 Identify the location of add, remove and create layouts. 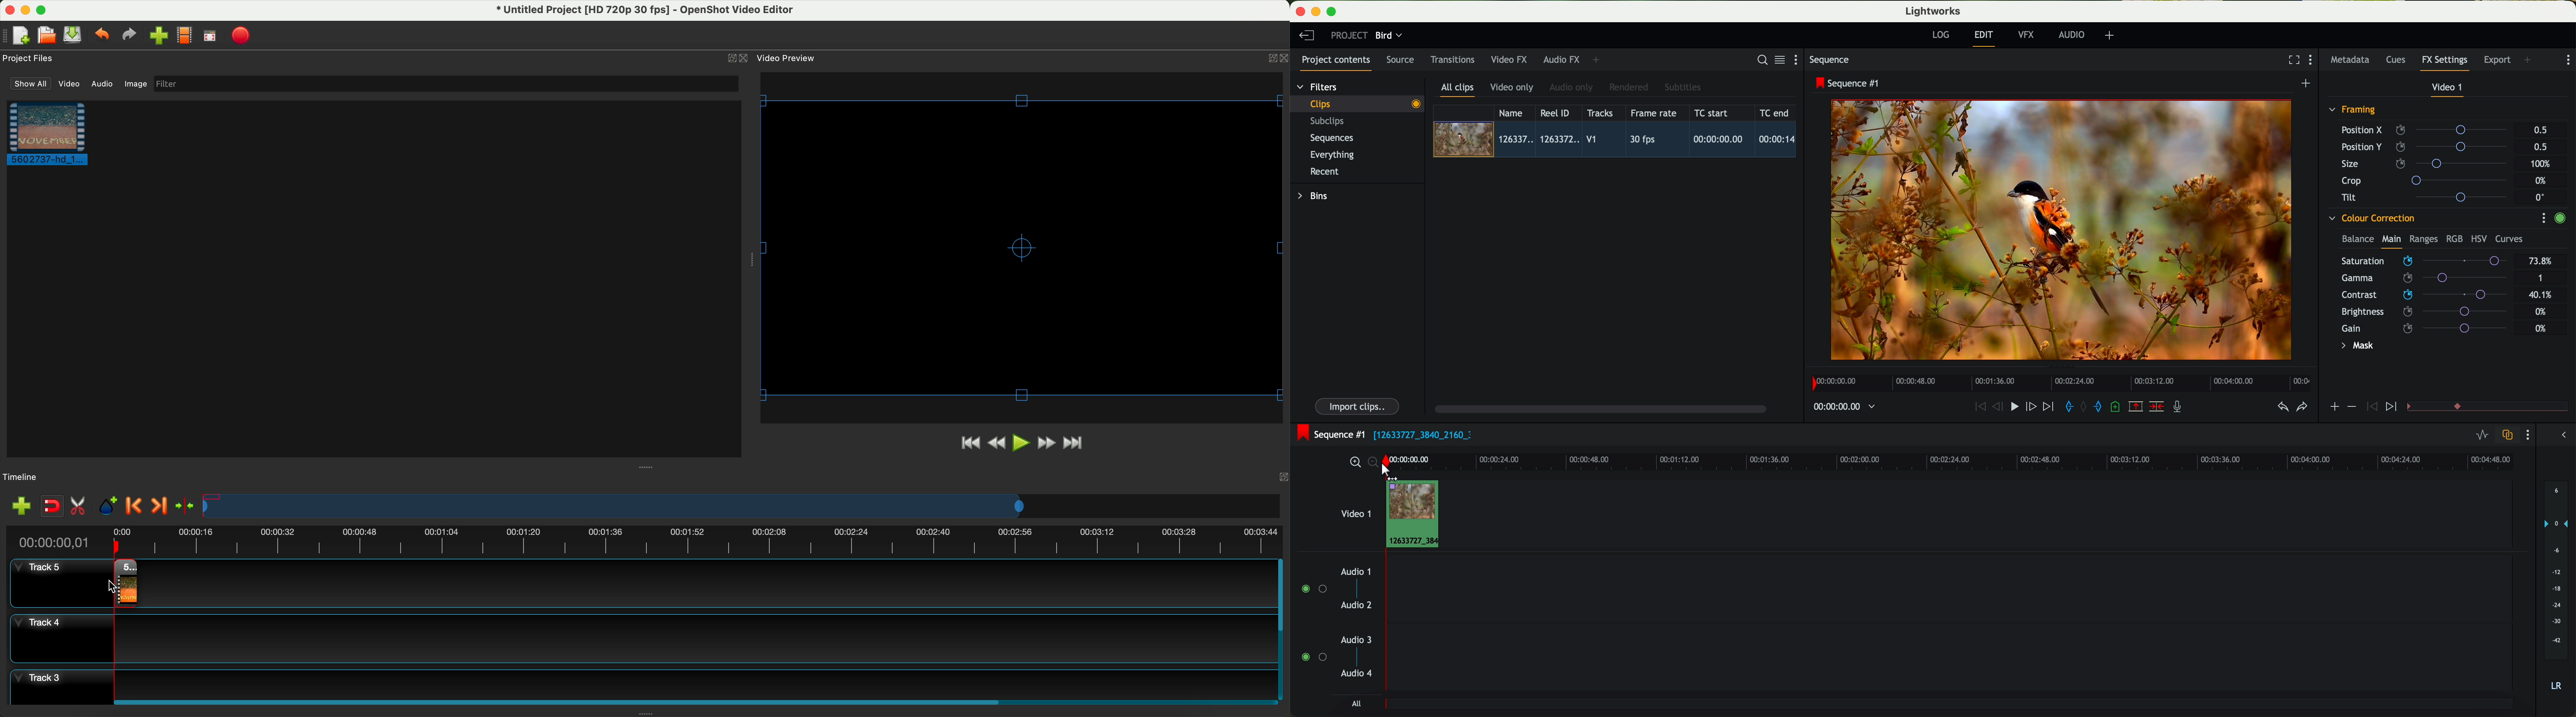
(2111, 36).